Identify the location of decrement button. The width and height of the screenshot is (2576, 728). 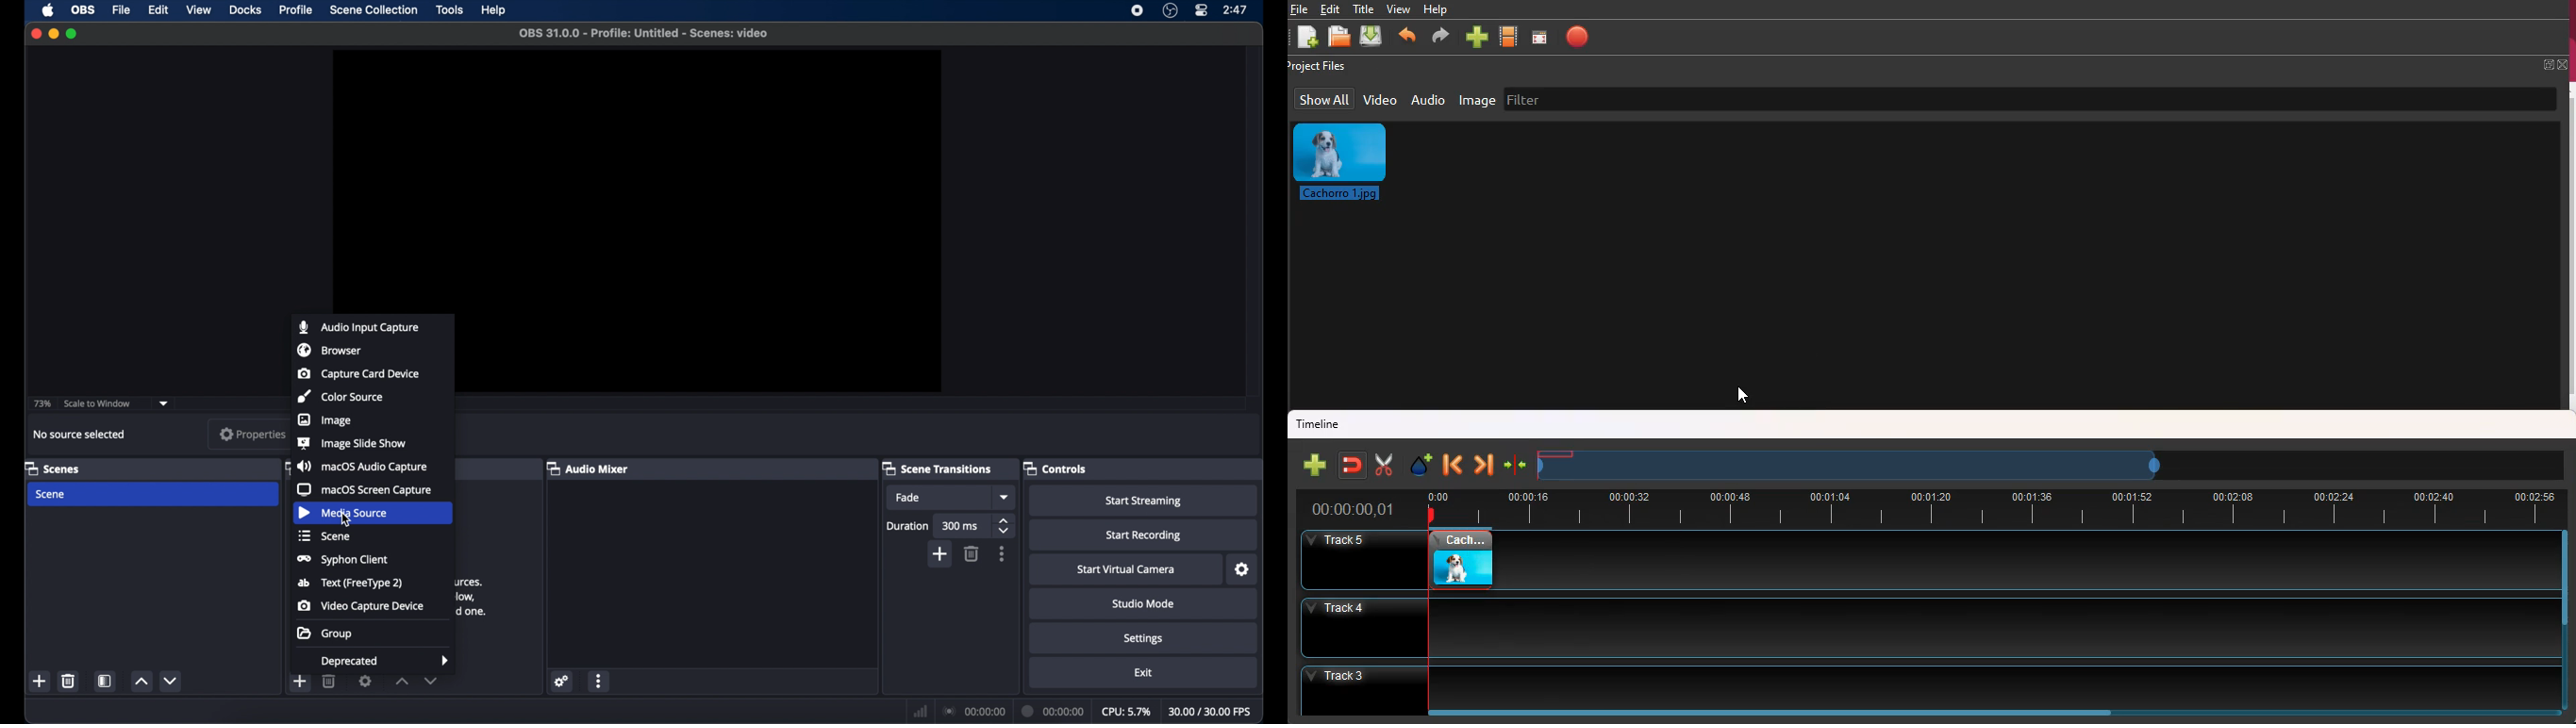
(431, 680).